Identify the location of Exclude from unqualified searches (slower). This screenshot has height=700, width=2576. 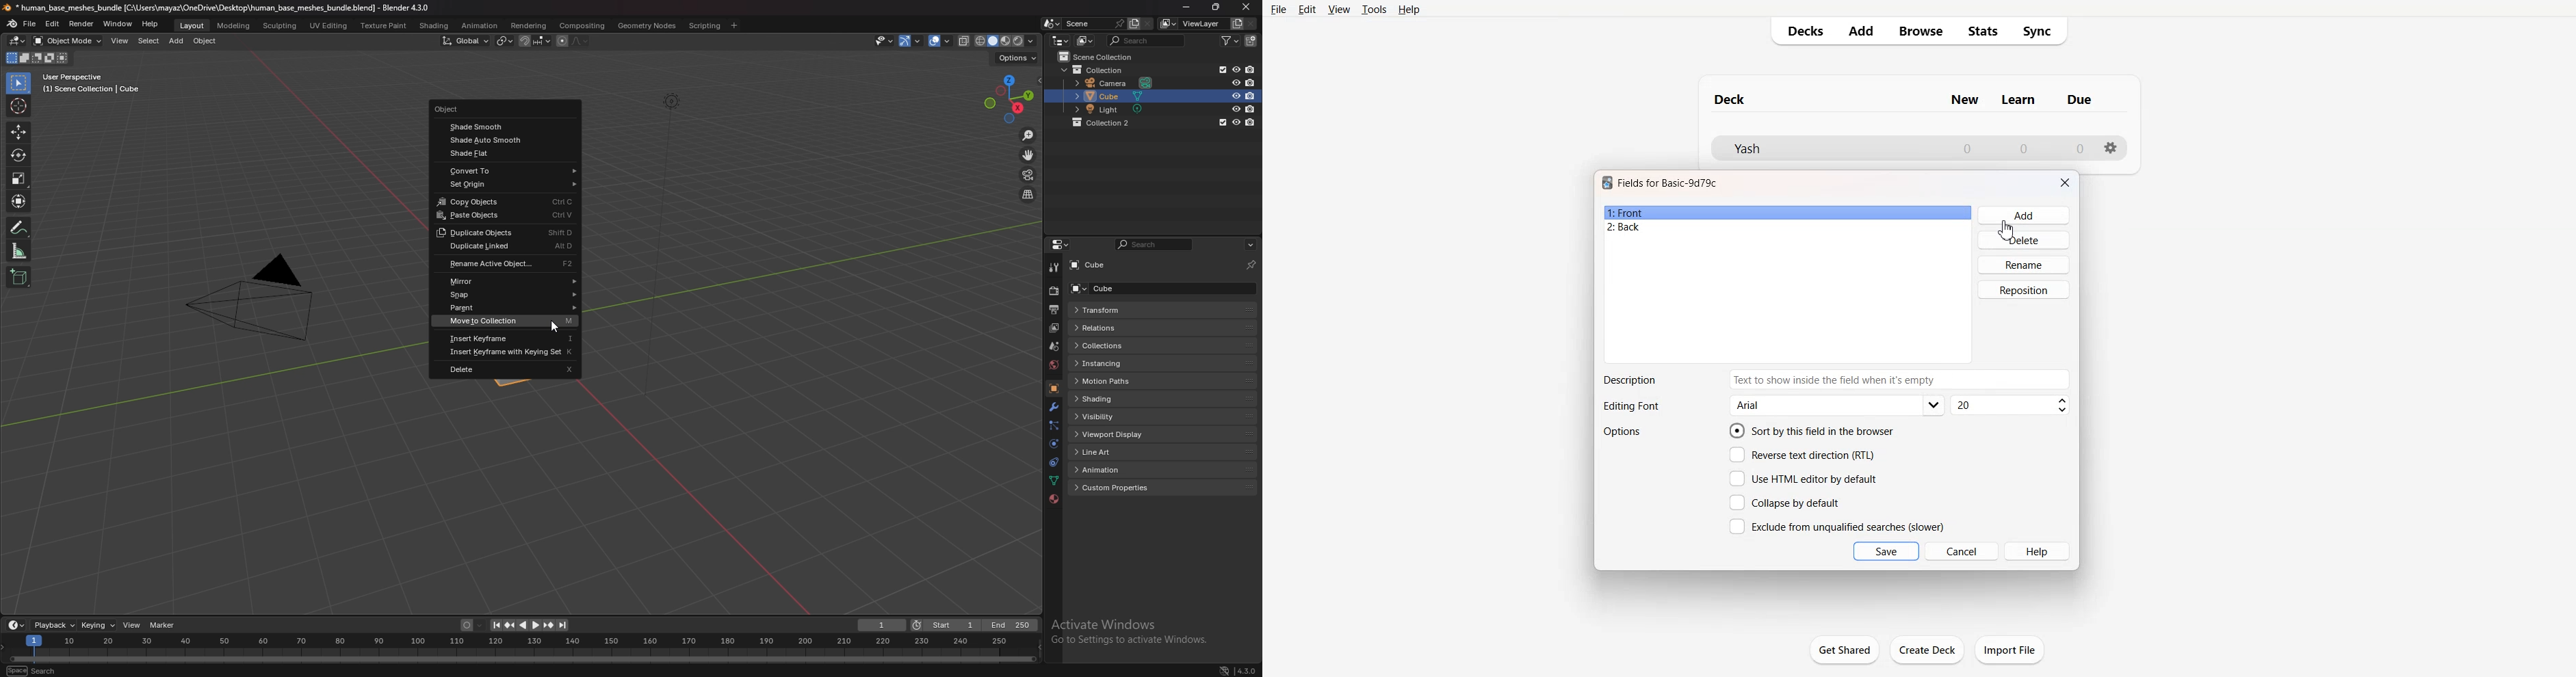
(1836, 526).